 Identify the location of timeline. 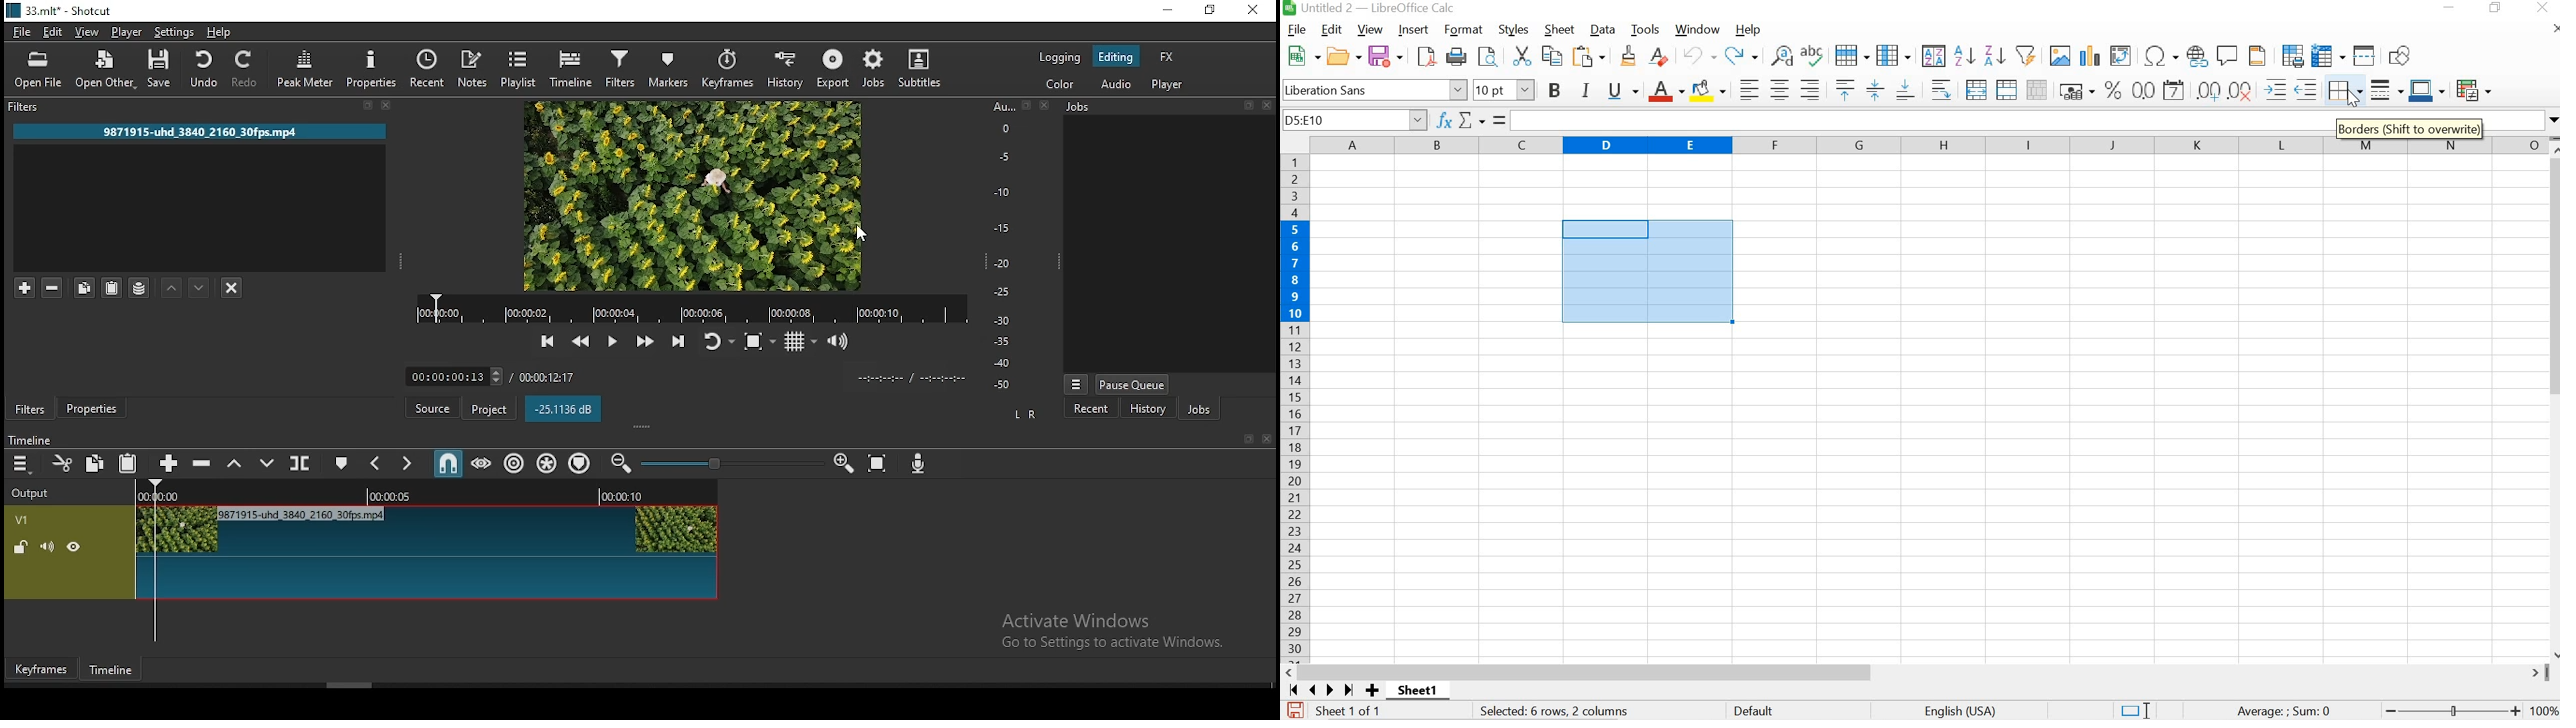
(111, 667).